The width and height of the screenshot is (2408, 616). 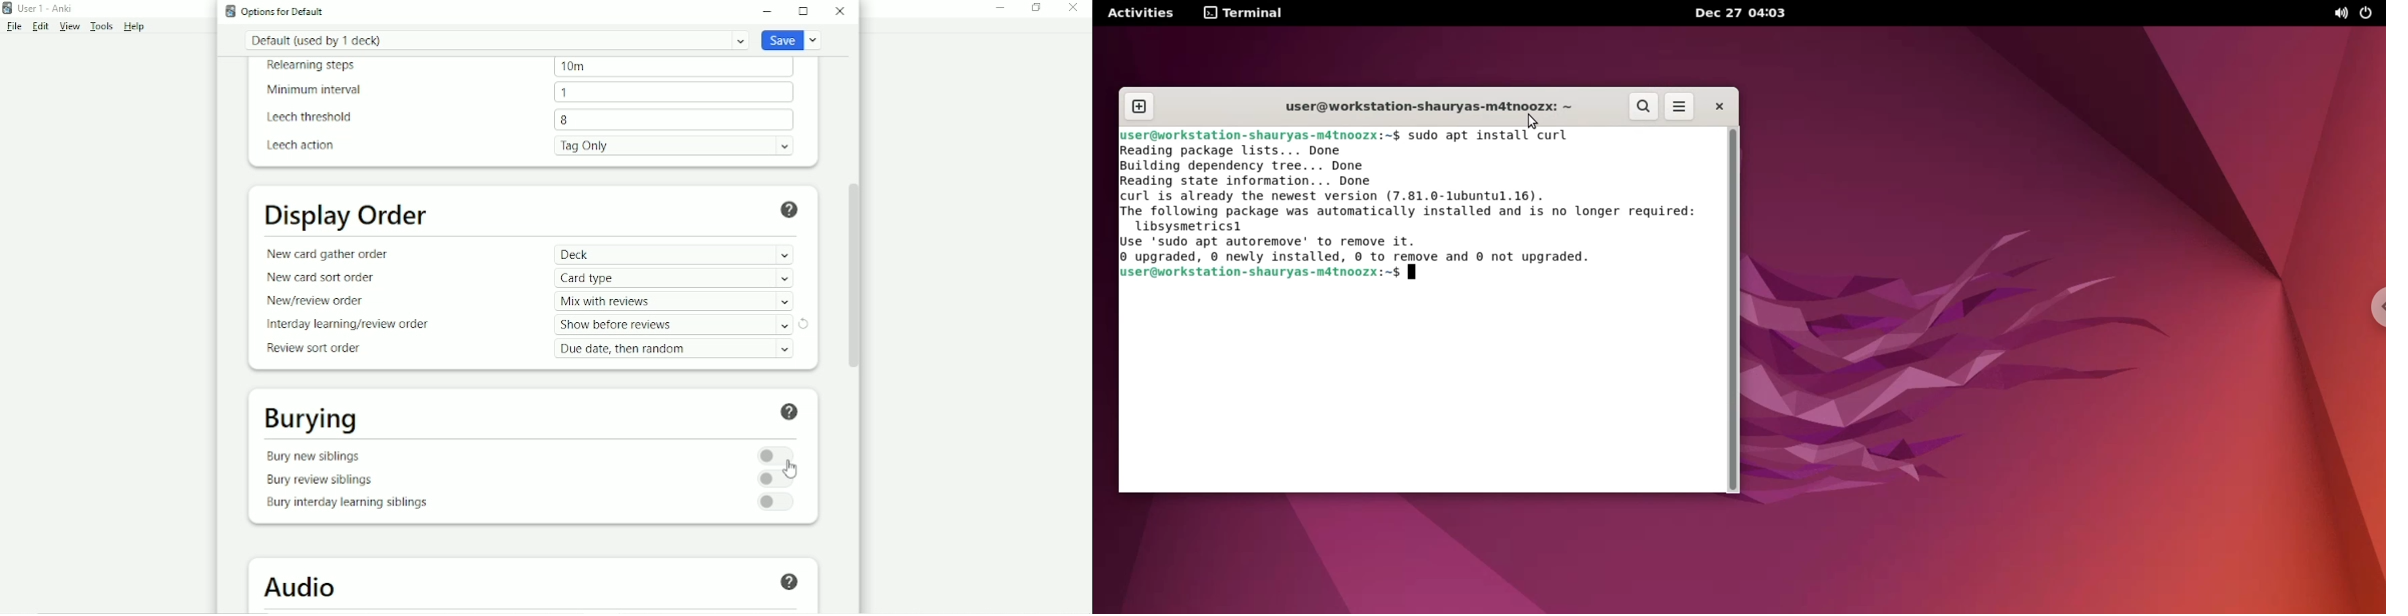 I want to click on Edit, so click(x=41, y=26).